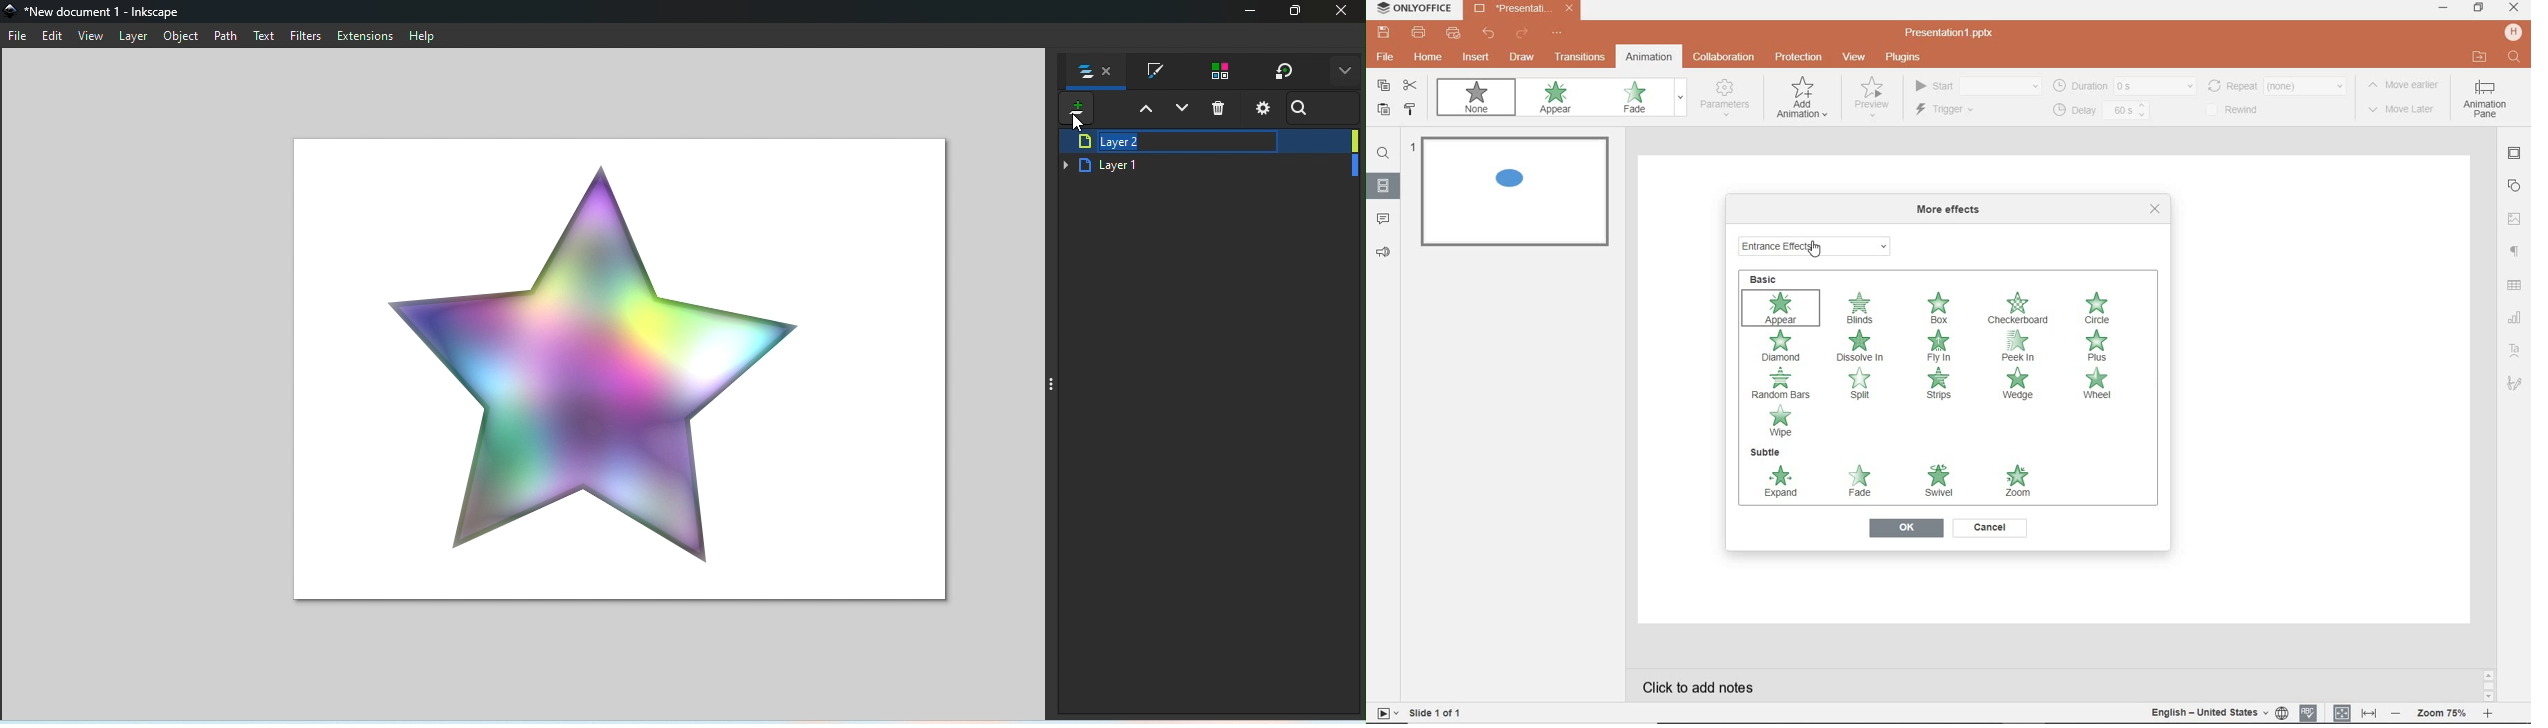 The width and height of the screenshot is (2548, 728). I want to click on BLINDS, so click(1860, 308).